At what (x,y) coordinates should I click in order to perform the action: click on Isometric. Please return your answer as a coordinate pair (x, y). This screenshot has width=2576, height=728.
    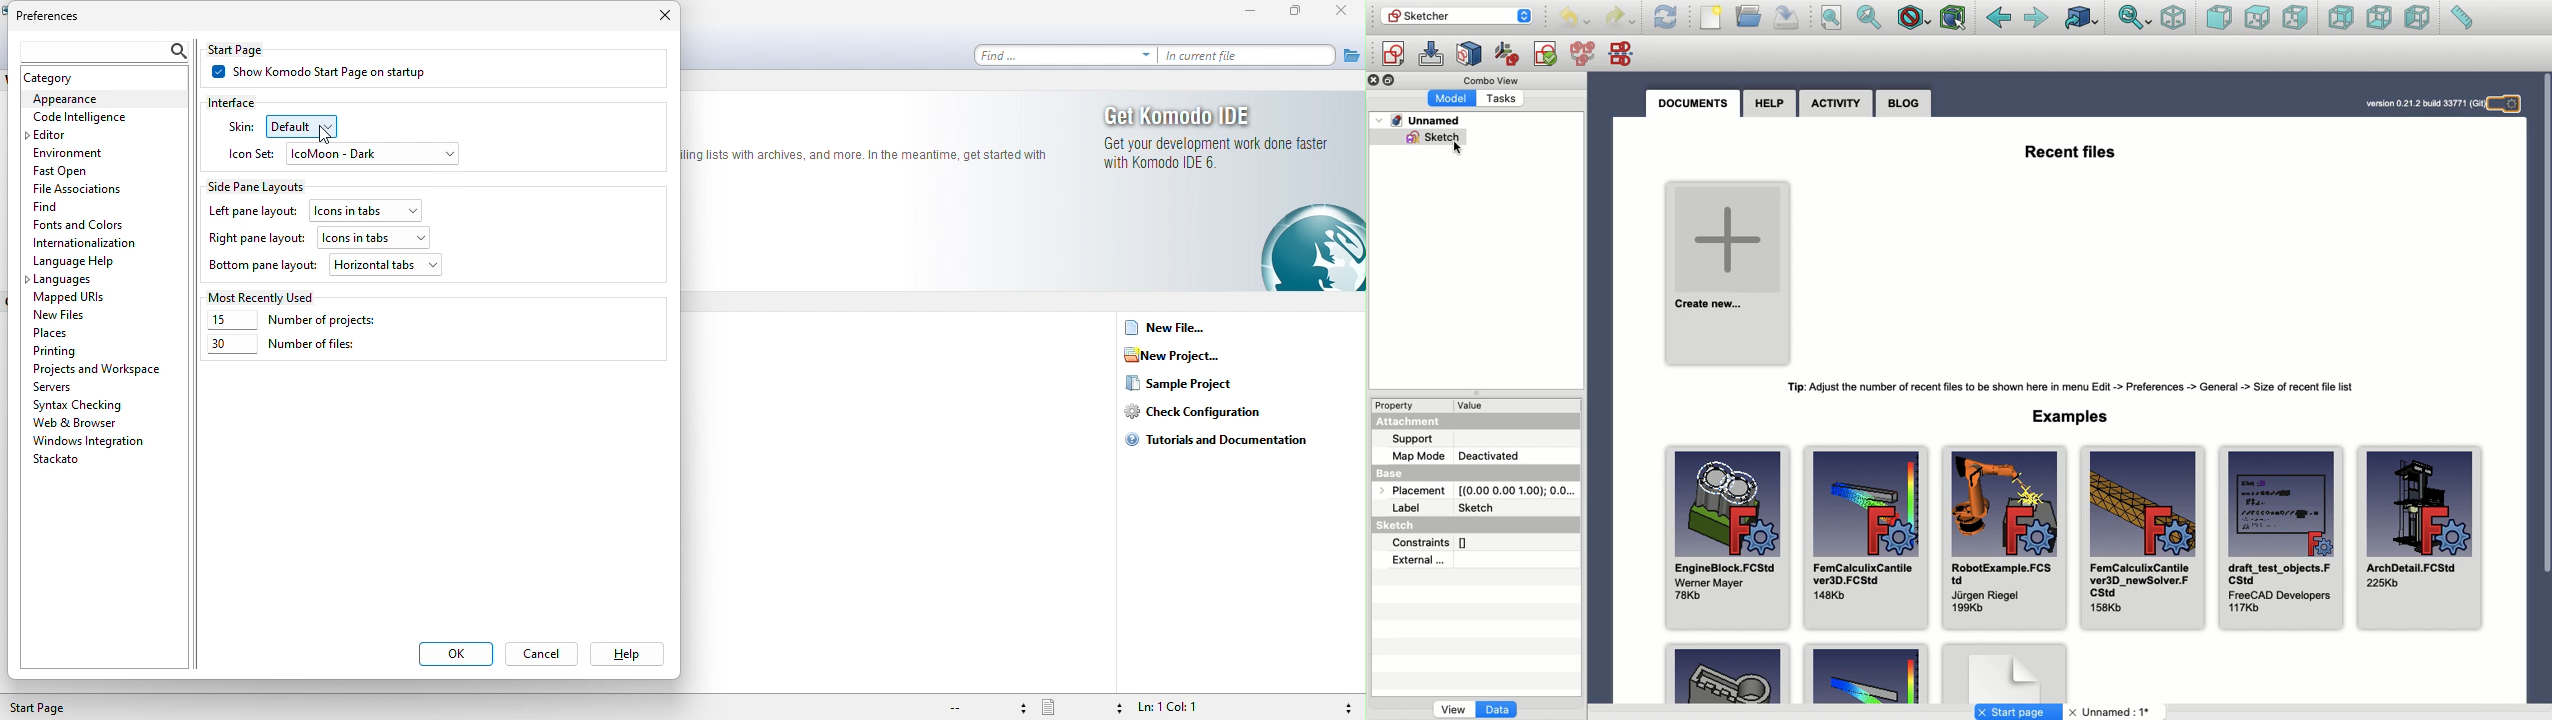
    Looking at the image, I should click on (2174, 17).